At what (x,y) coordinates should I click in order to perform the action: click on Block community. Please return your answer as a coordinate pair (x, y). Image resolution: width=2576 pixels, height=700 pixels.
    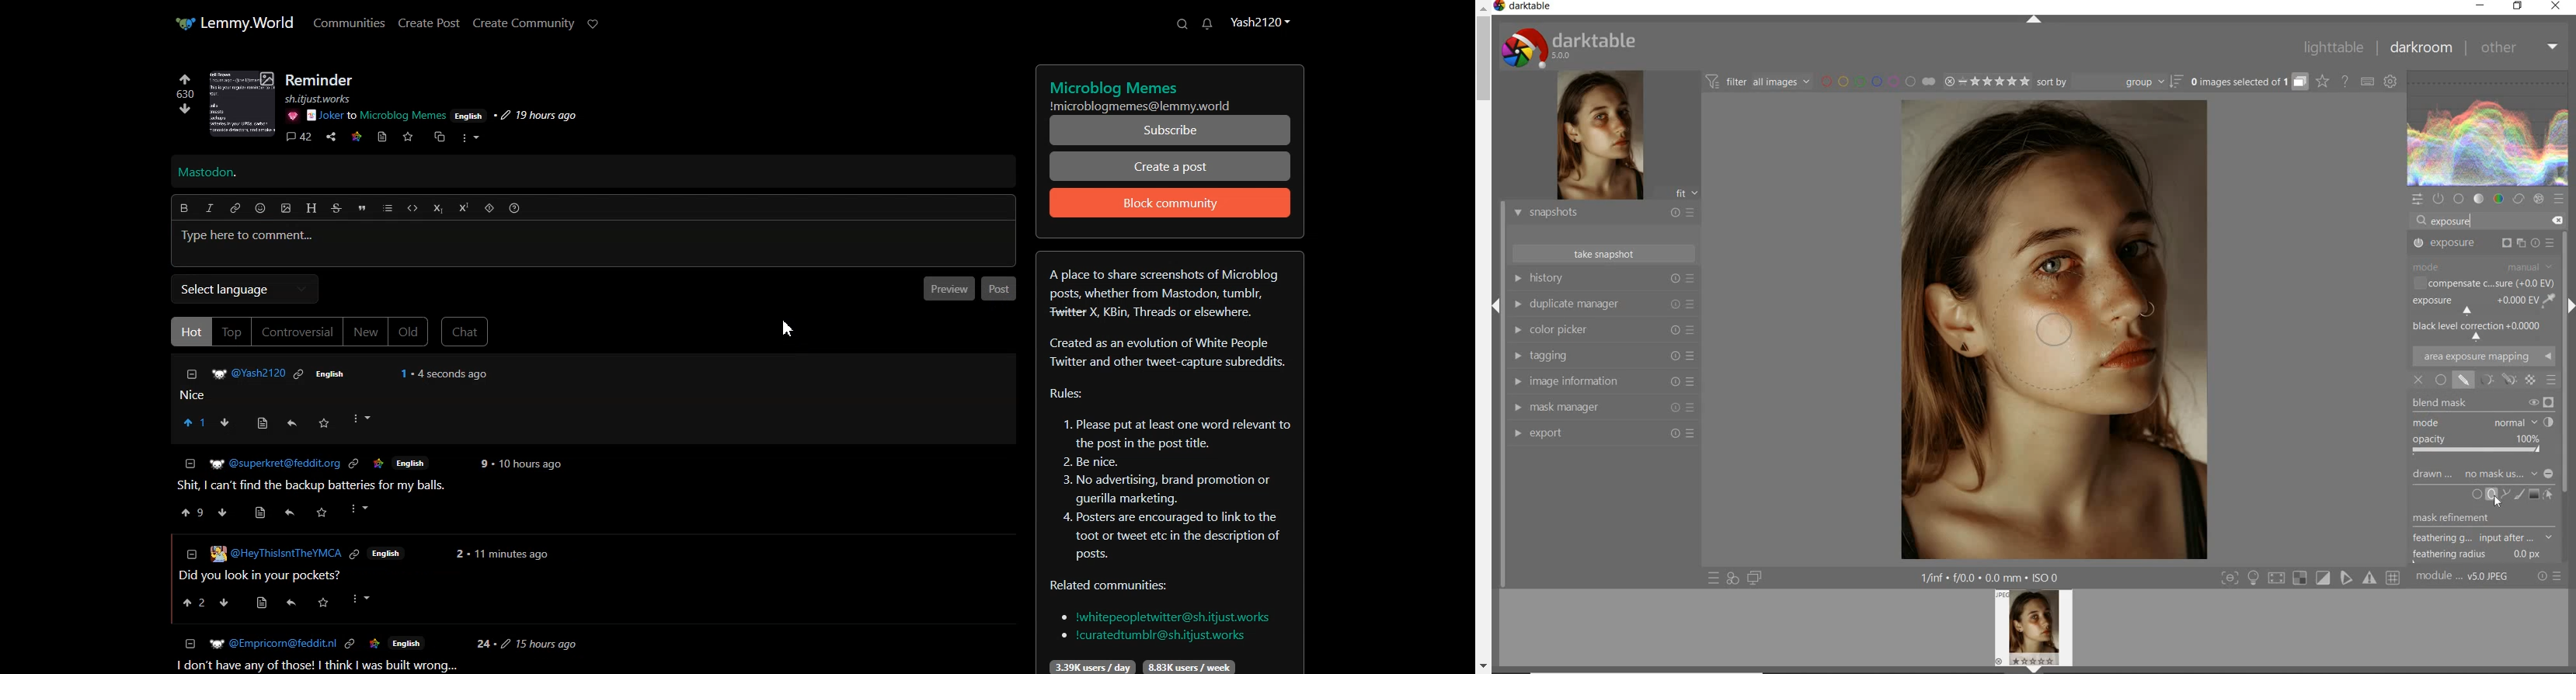
    Looking at the image, I should click on (1171, 203).